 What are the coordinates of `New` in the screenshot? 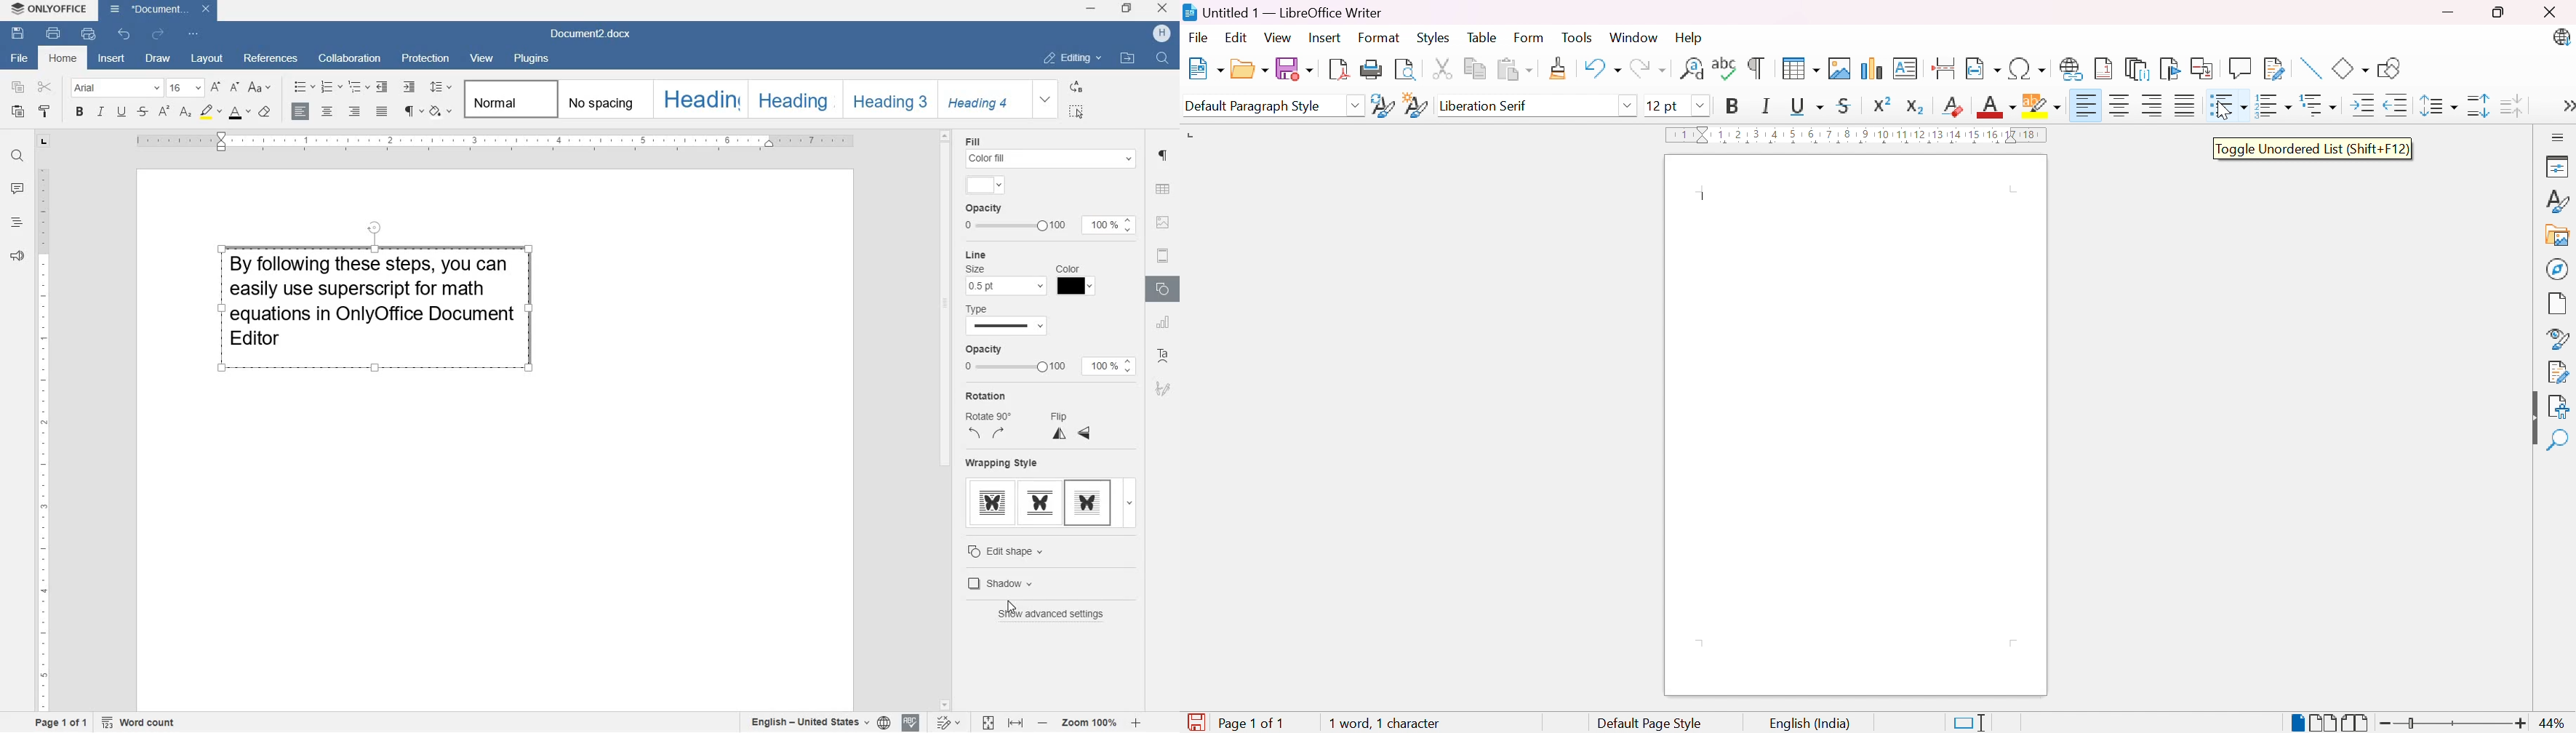 It's located at (1205, 67).